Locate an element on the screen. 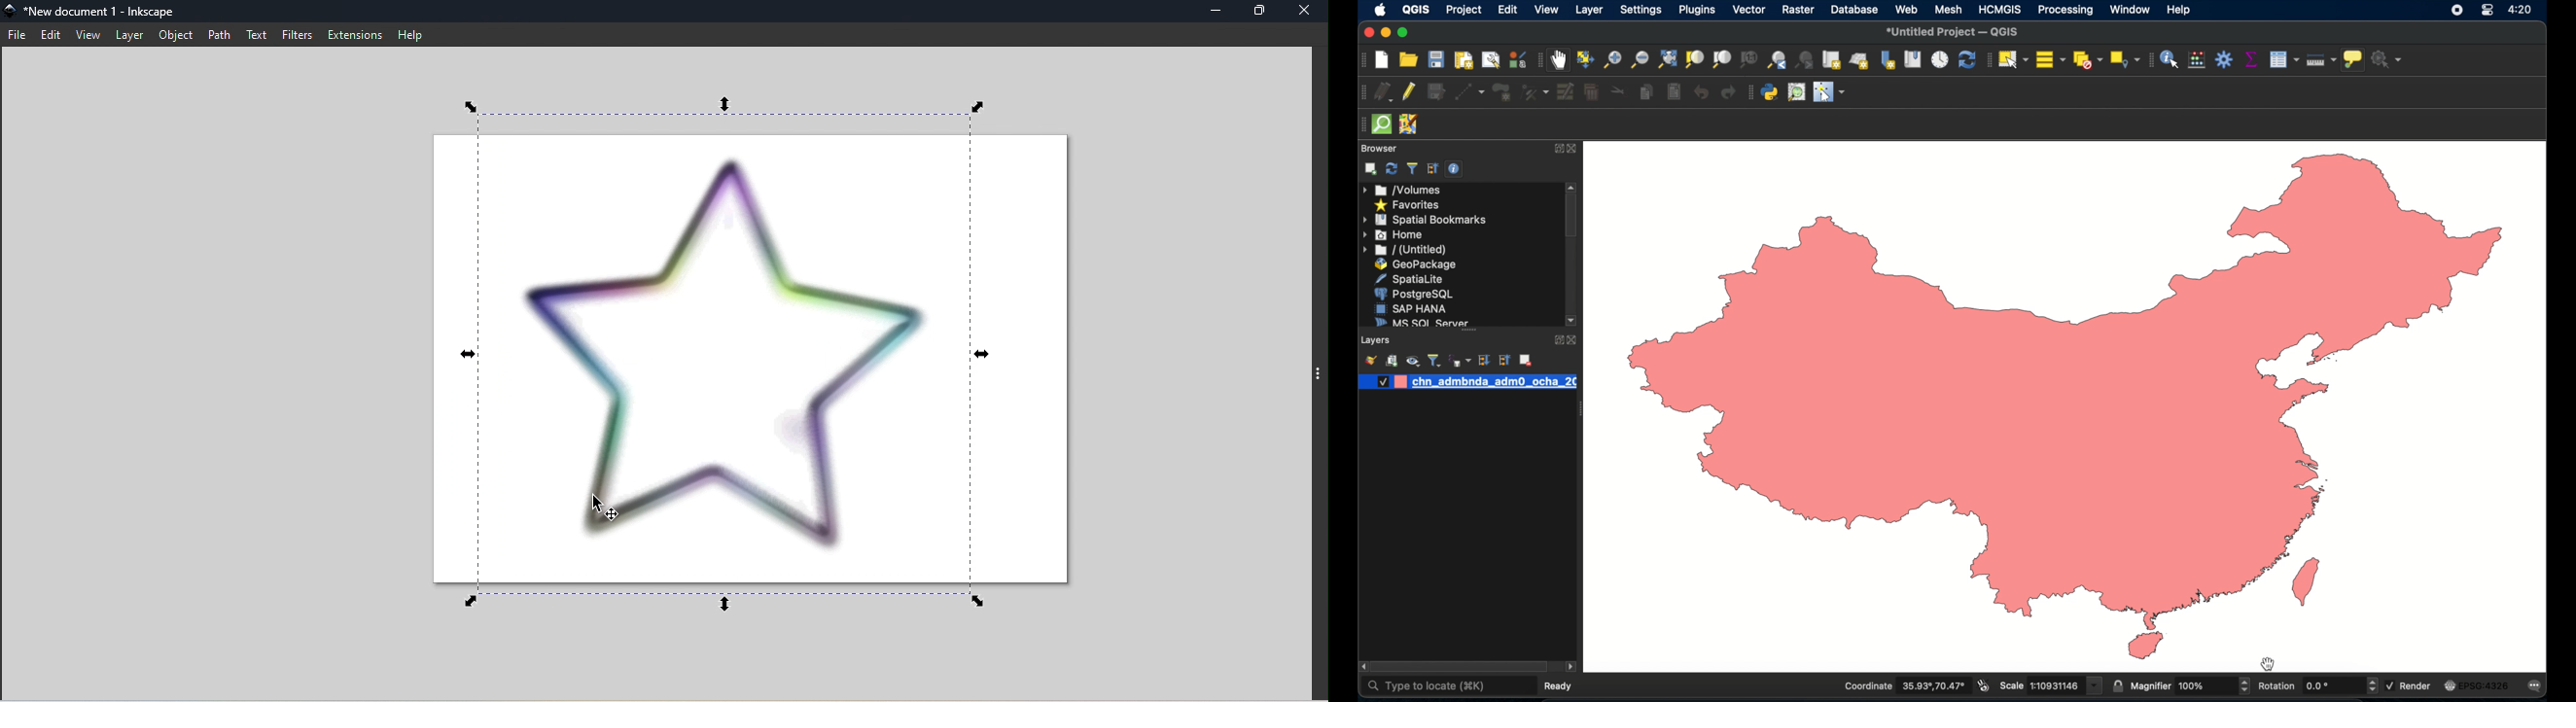 This screenshot has width=2576, height=728. minimize  is located at coordinates (1384, 33).